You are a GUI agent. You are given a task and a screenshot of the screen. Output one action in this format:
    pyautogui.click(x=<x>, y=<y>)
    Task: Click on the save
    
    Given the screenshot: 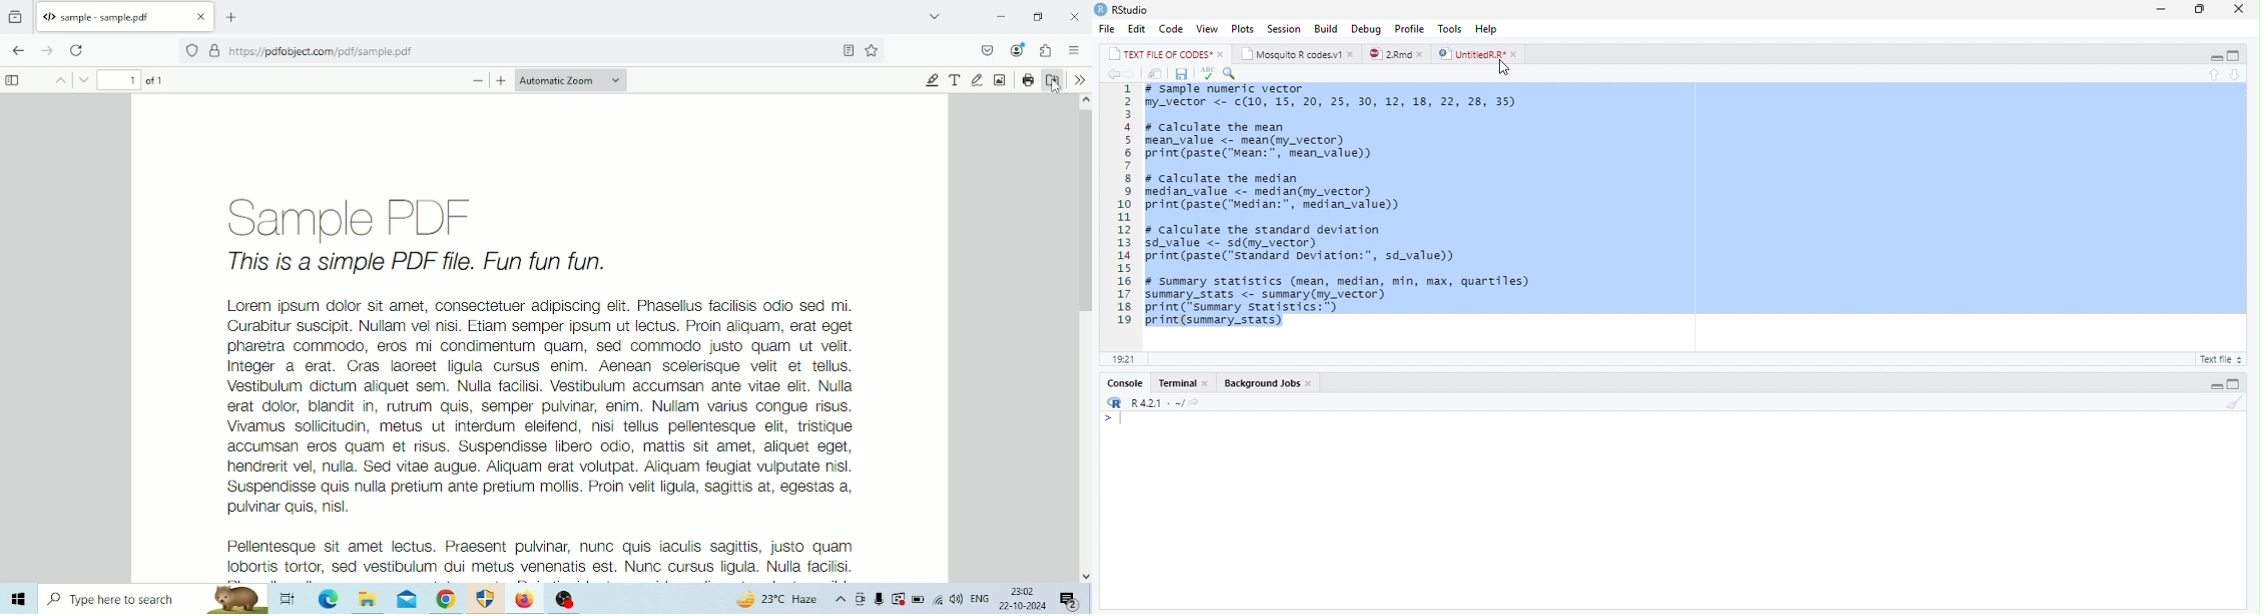 What is the action you would take?
    pyautogui.click(x=1183, y=74)
    